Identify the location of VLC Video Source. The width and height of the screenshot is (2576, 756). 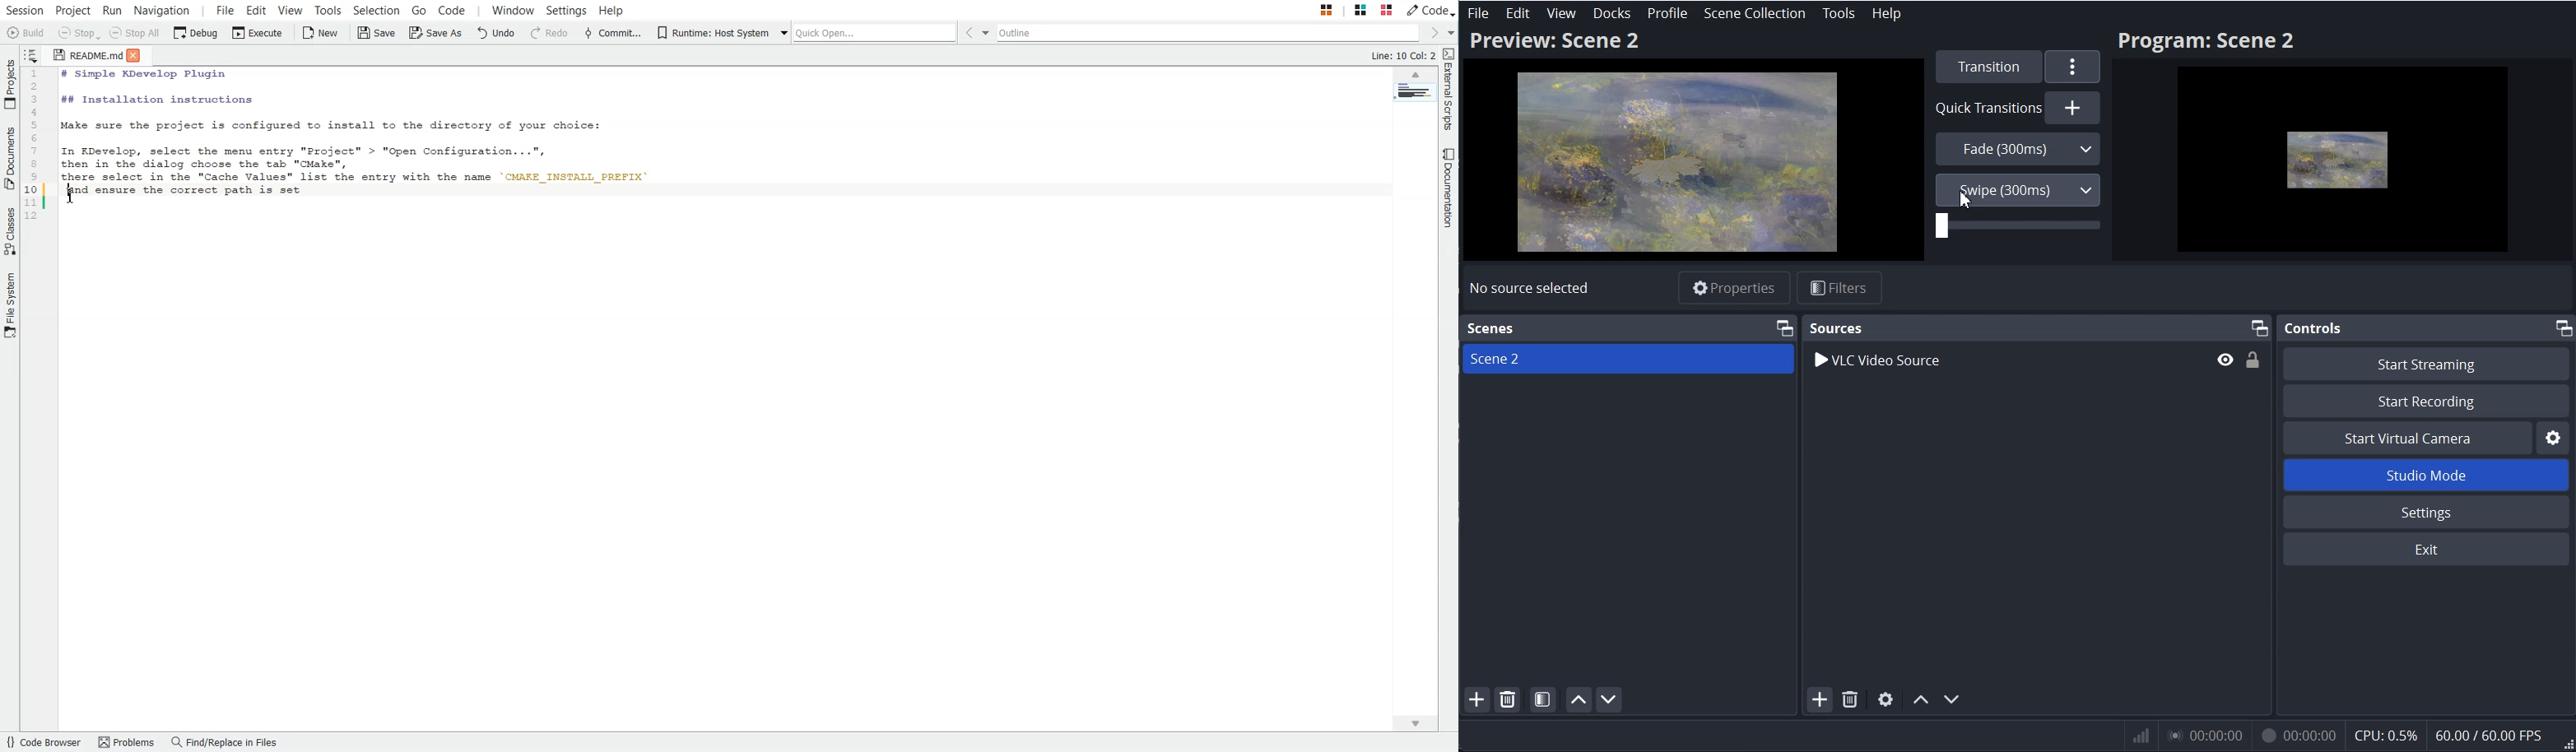
(2006, 359).